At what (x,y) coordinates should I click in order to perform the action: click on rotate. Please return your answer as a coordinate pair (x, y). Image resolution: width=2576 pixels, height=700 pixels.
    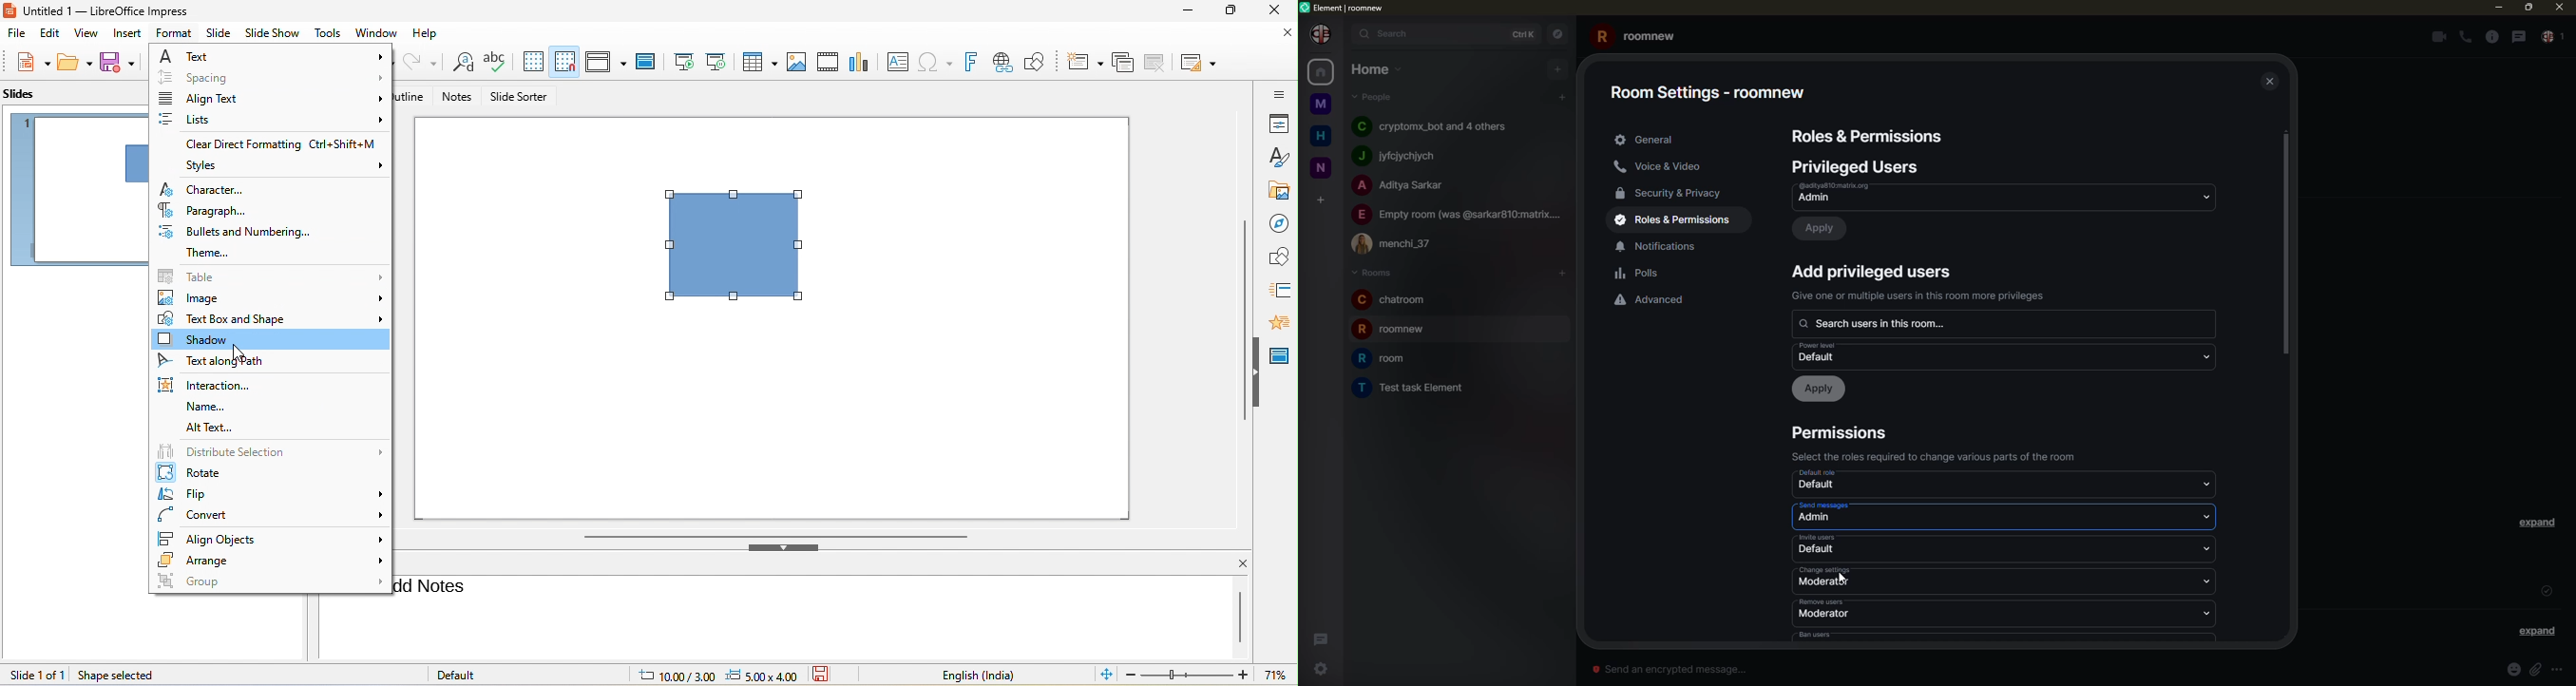
    Looking at the image, I should click on (261, 472).